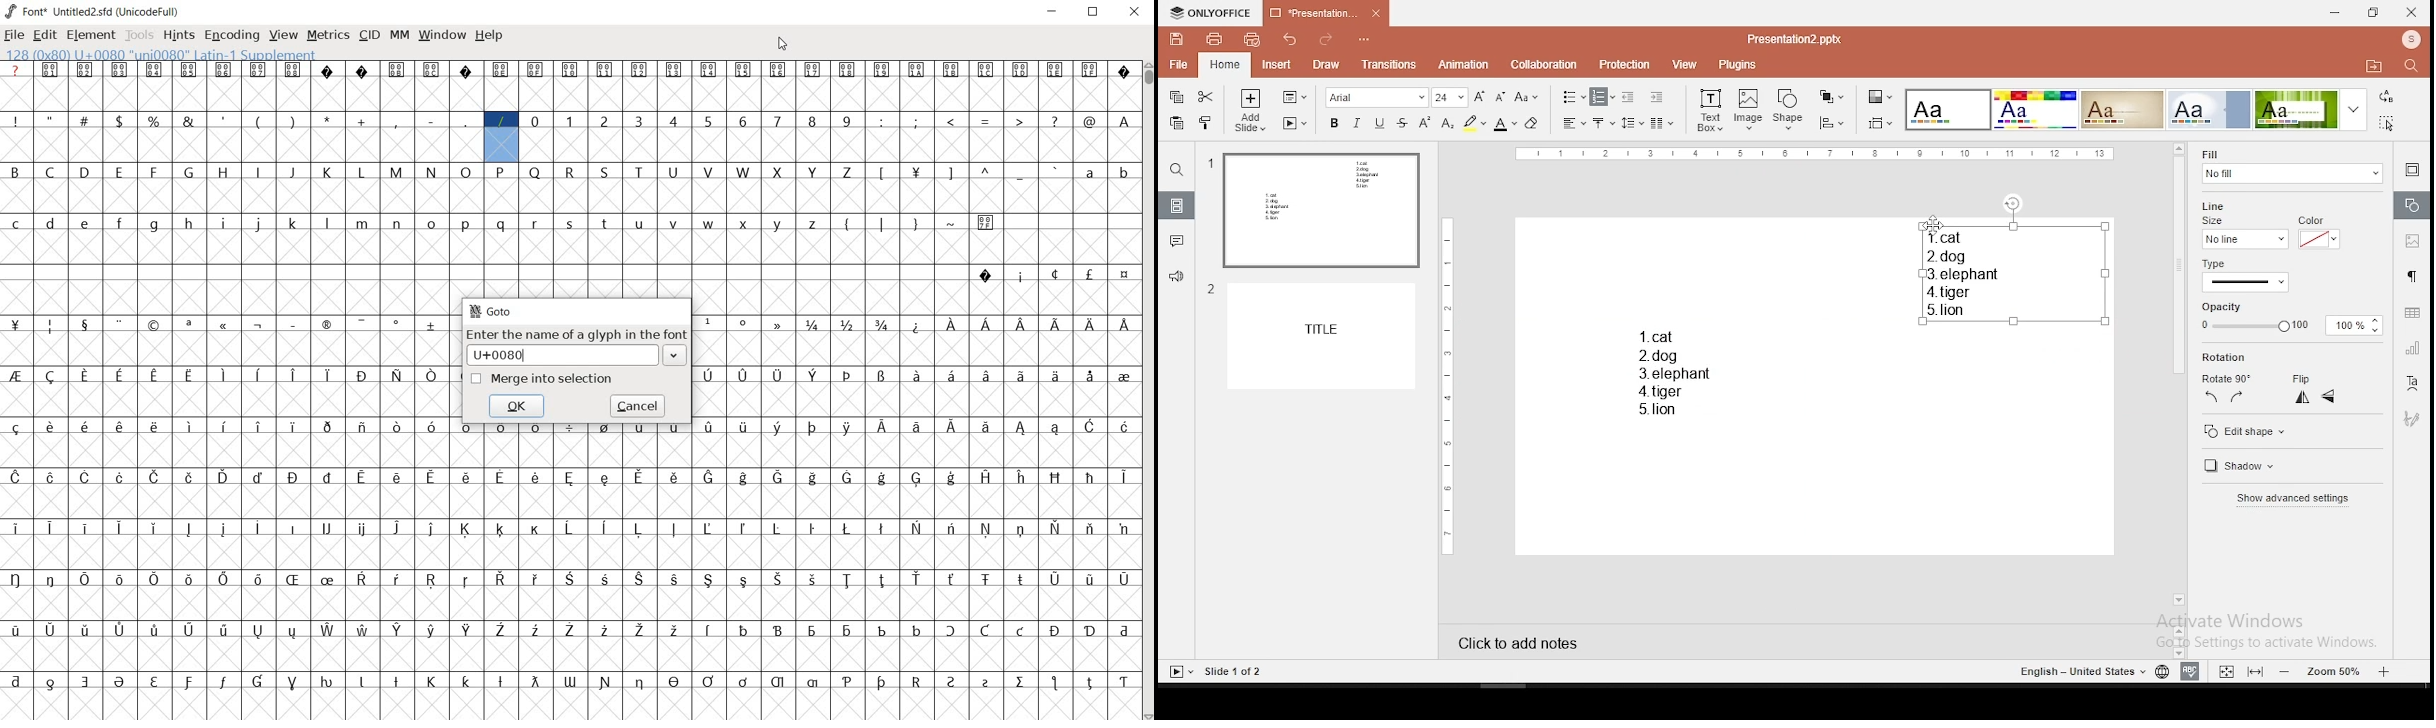  I want to click on paste, so click(1178, 124).